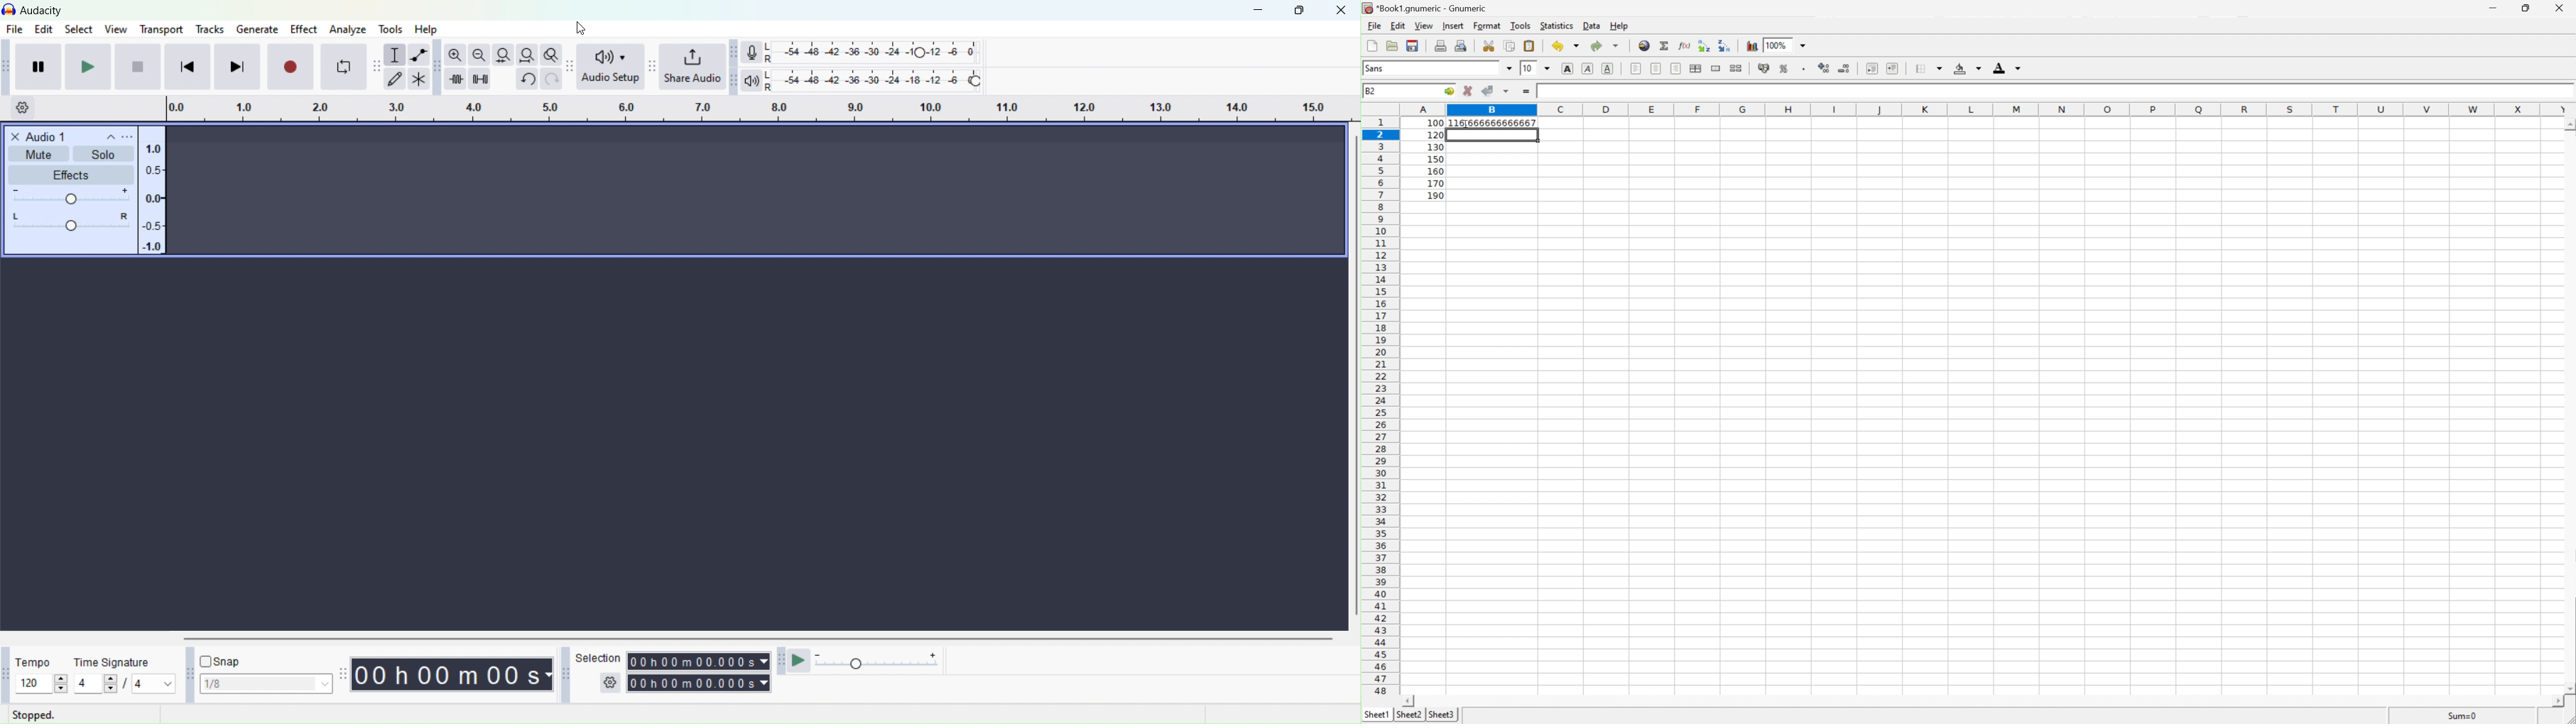 The width and height of the screenshot is (2576, 728). What do you see at coordinates (1376, 68) in the screenshot?
I see `Sans` at bounding box center [1376, 68].